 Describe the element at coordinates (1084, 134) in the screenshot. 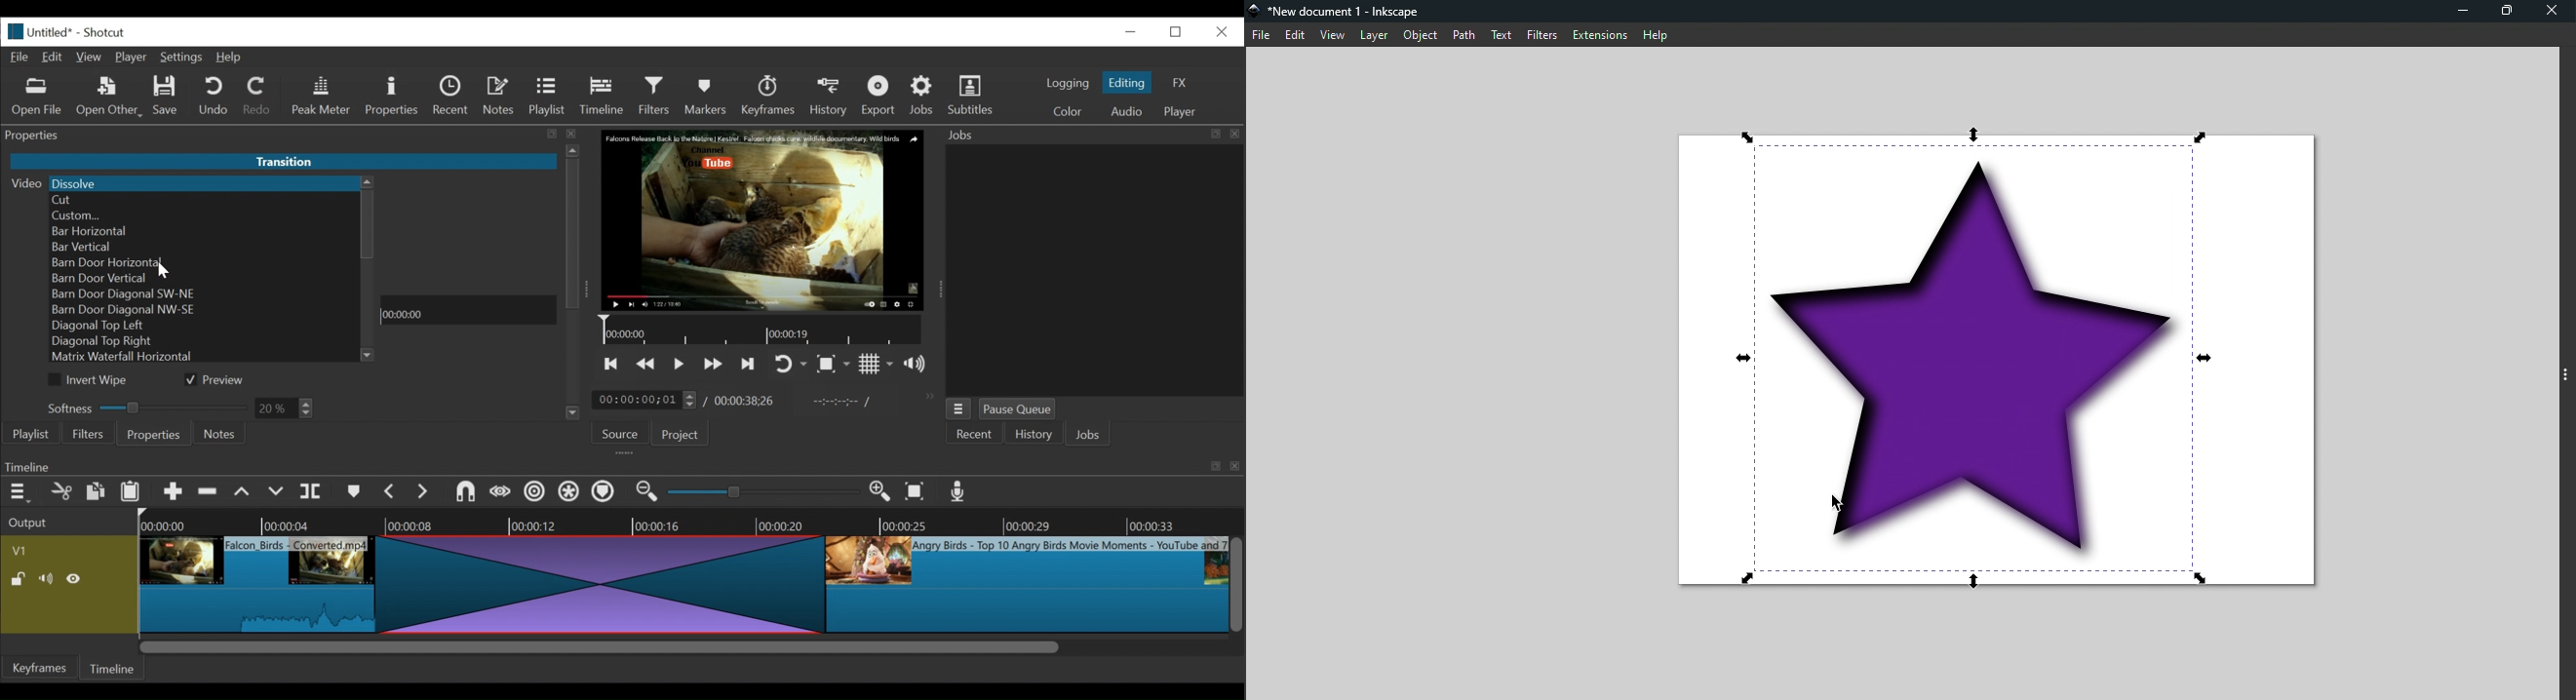

I see `Jobs menu` at that location.